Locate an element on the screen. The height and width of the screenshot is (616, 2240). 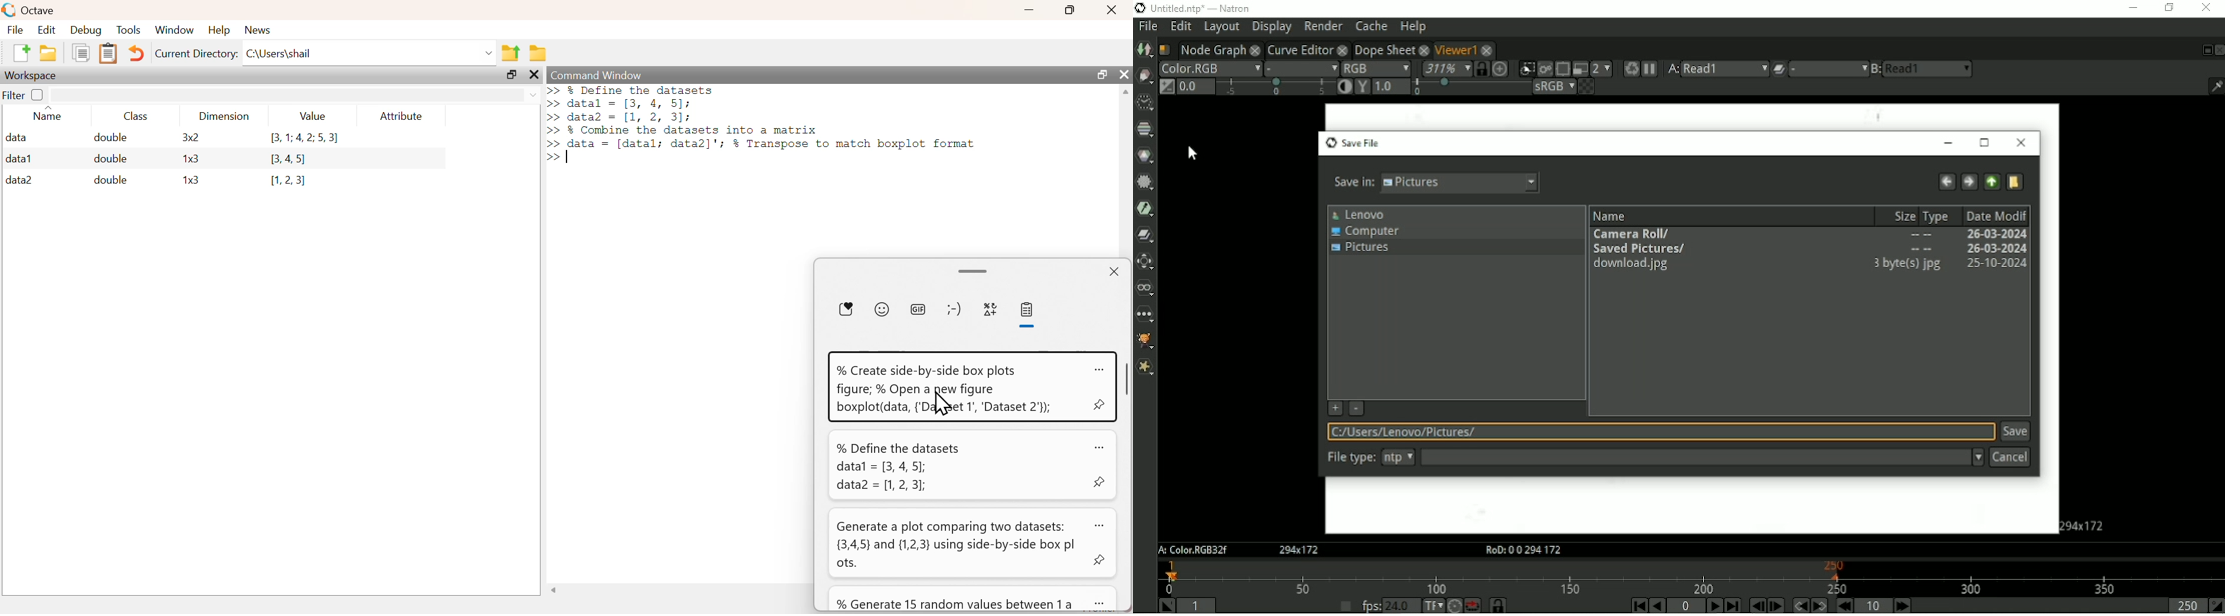
Emoticons is located at coordinates (953, 309).